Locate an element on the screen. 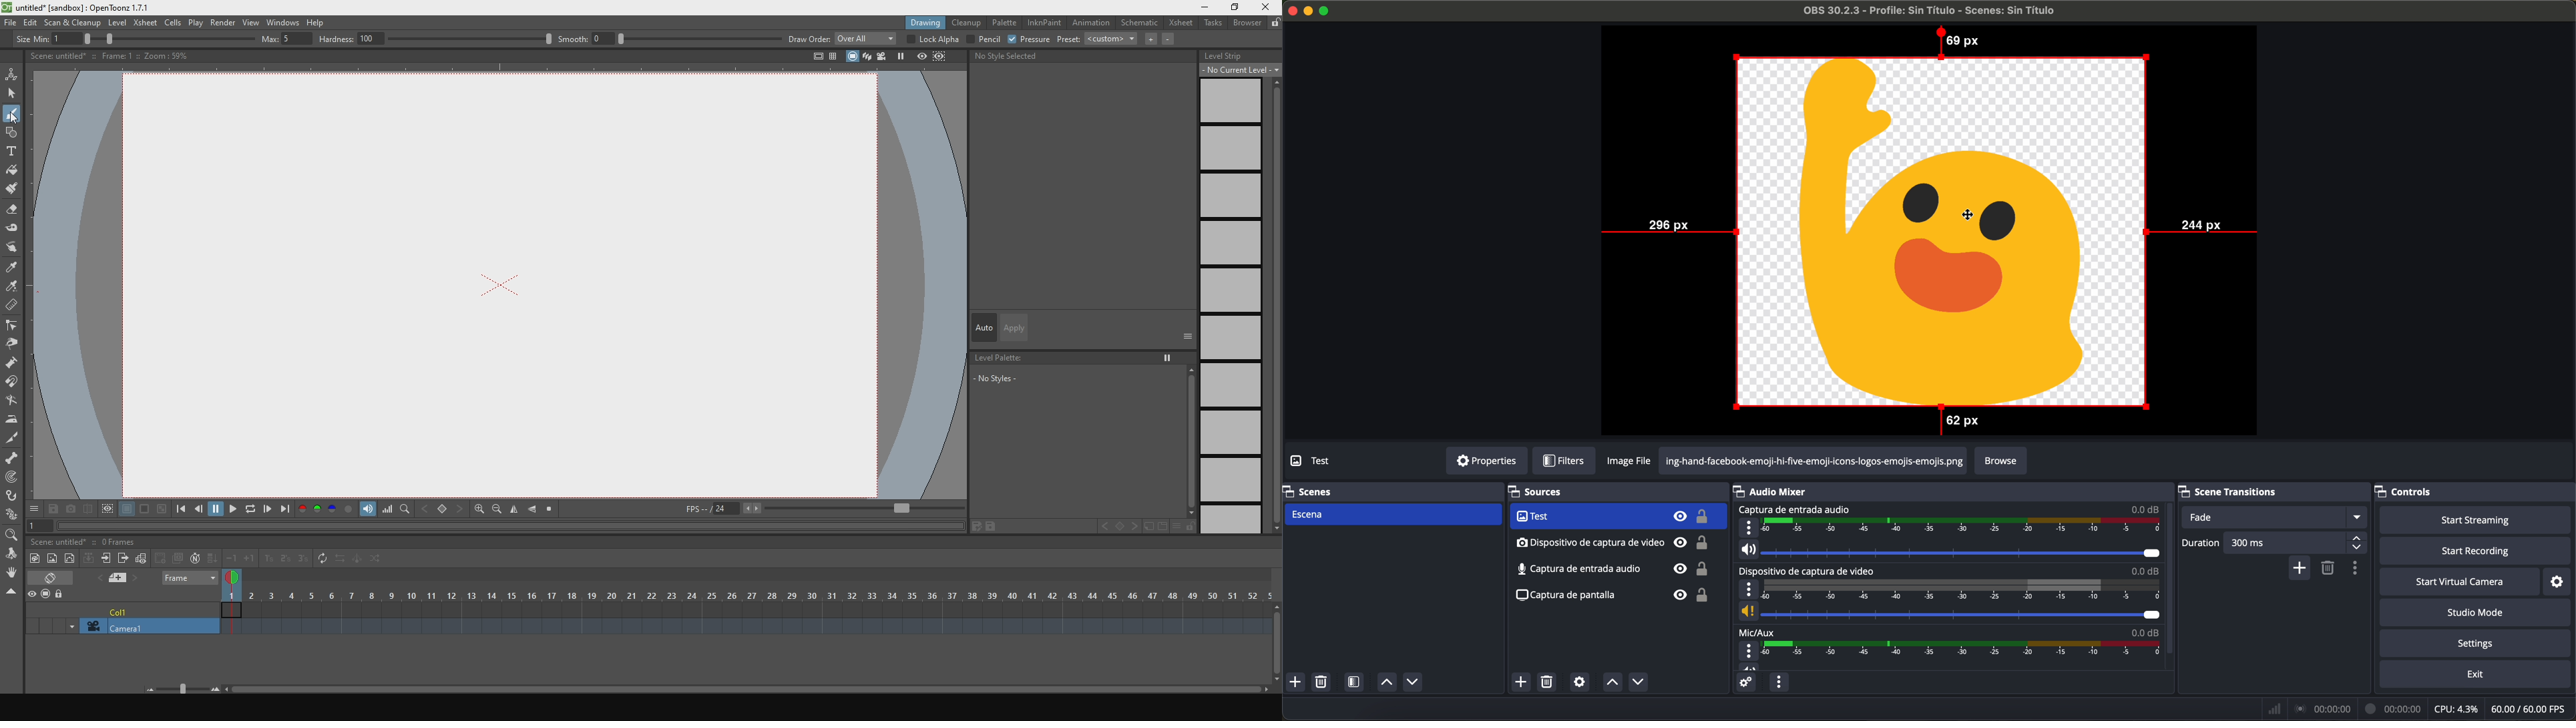 The height and width of the screenshot is (728, 2576). controls is located at coordinates (2413, 489).